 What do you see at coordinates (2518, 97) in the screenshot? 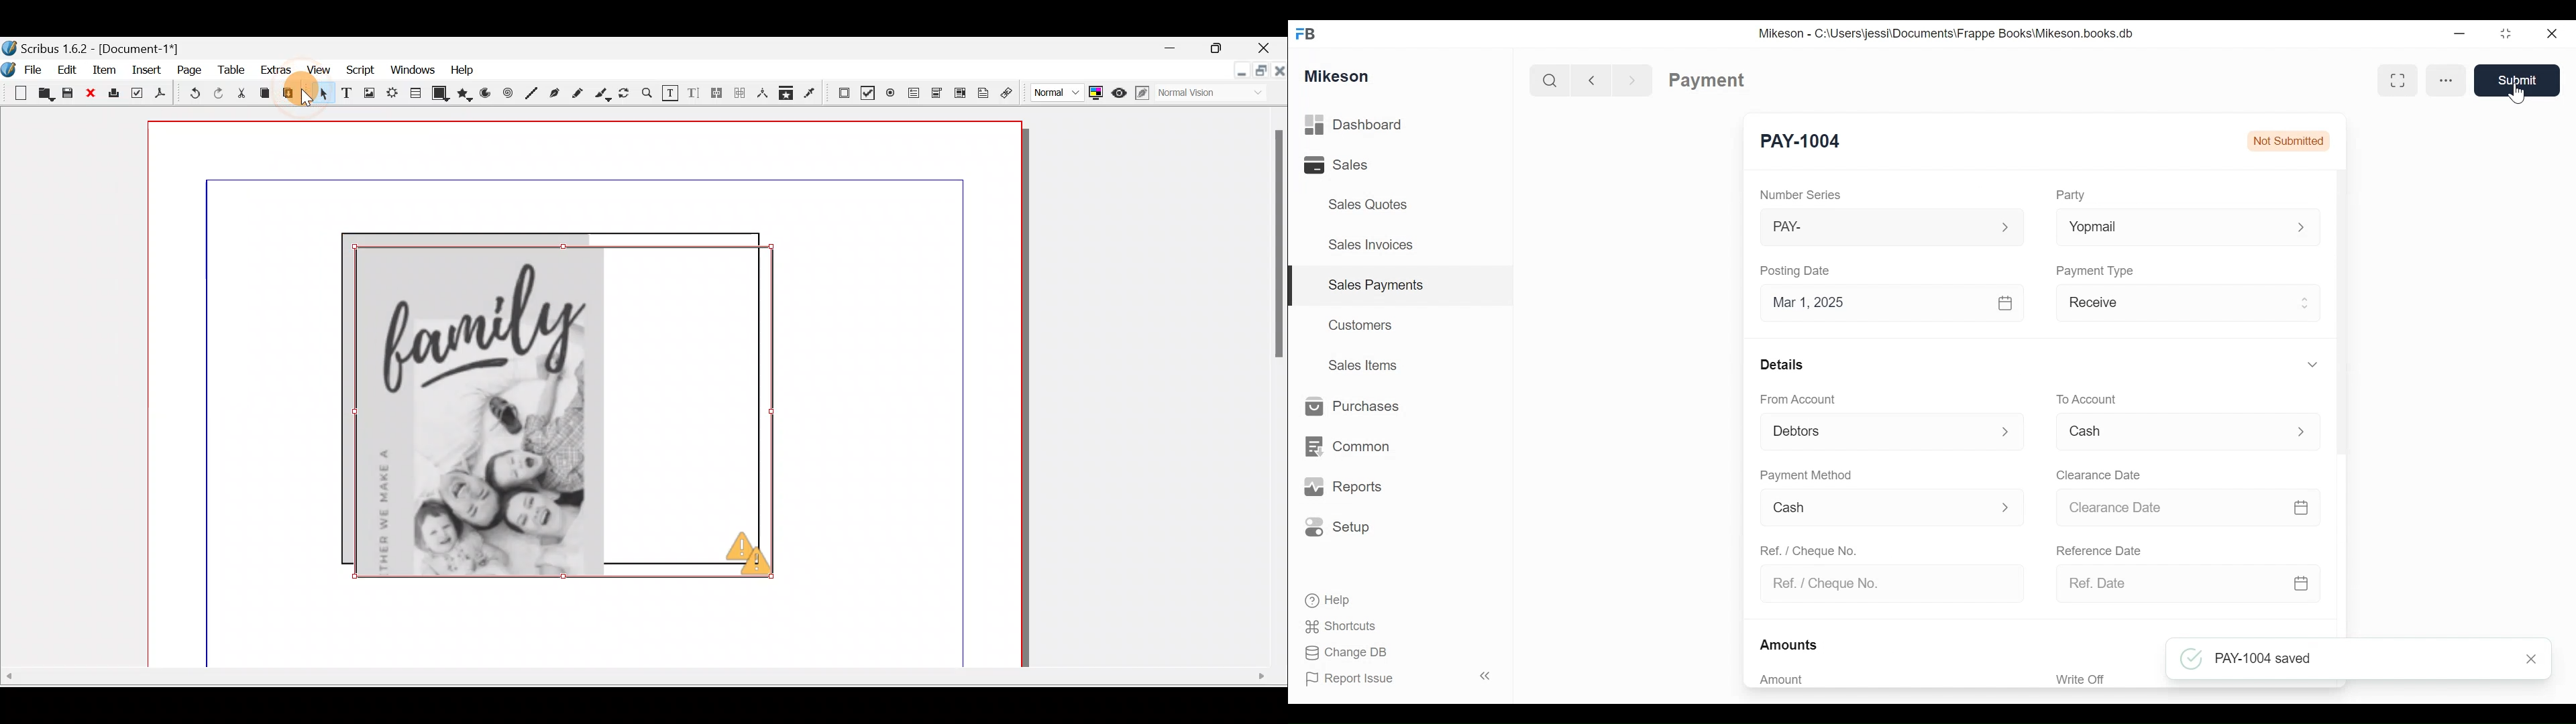
I see `cursor` at bounding box center [2518, 97].